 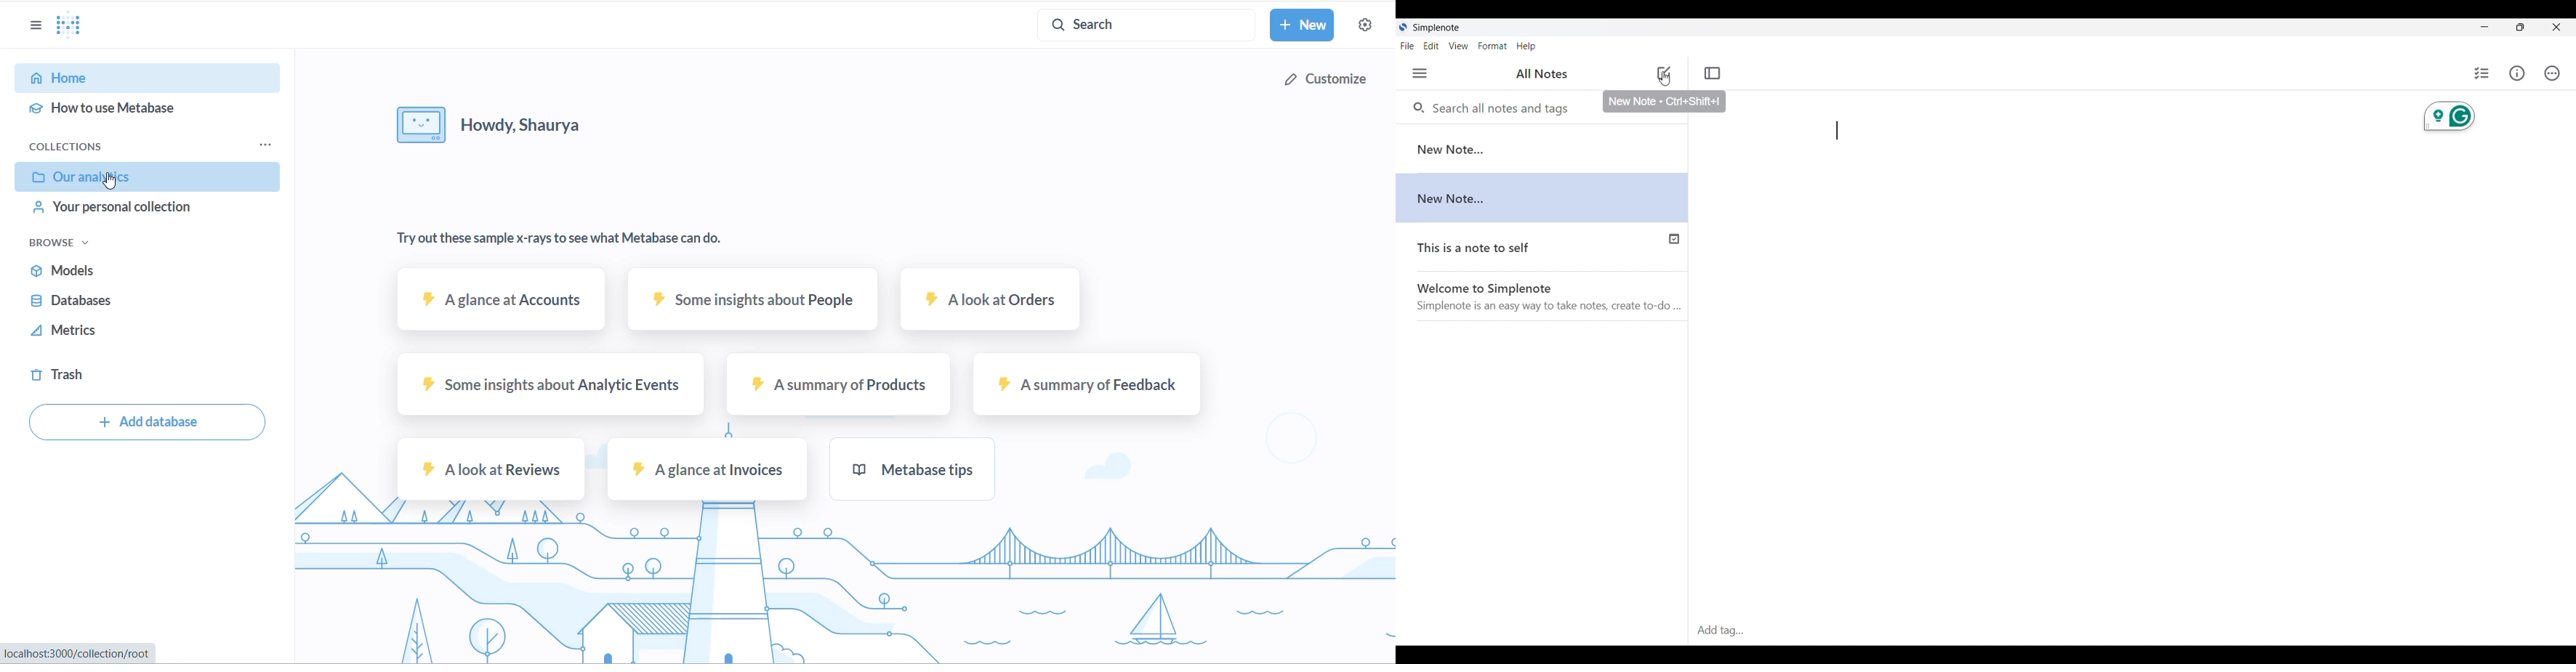 I want to click on Toggle focus mode, so click(x=1712, y=73).